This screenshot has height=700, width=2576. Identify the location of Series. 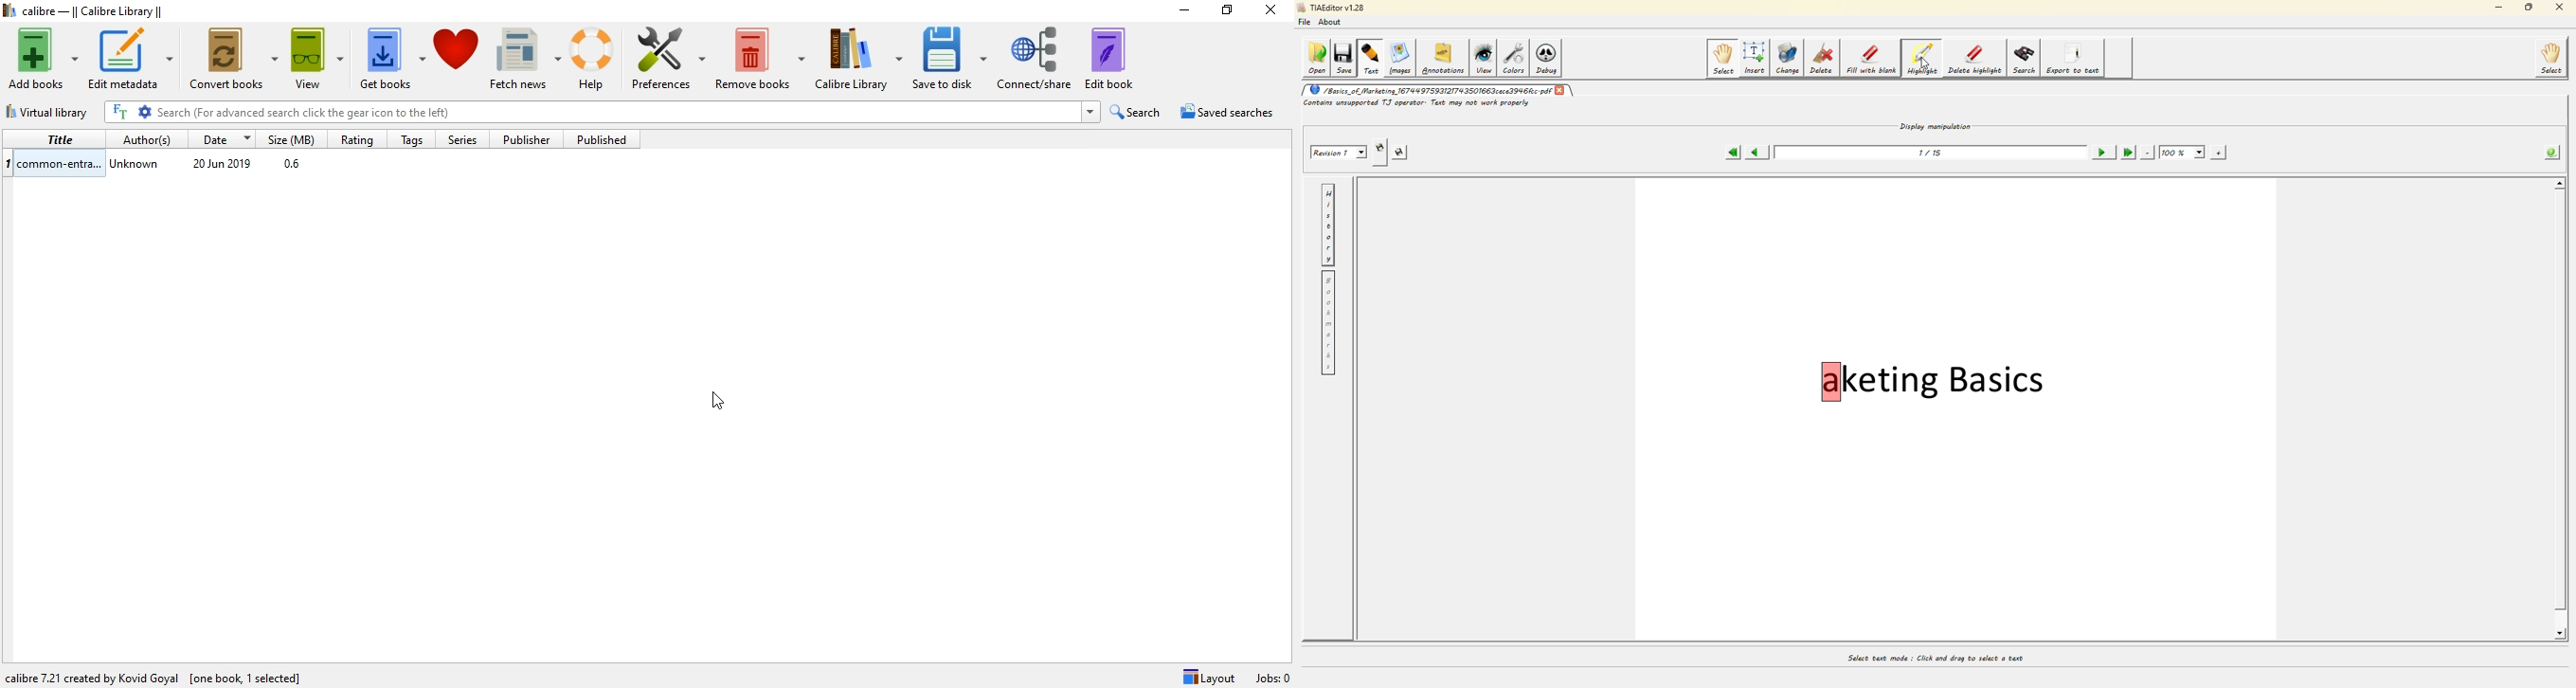
(459, 137).